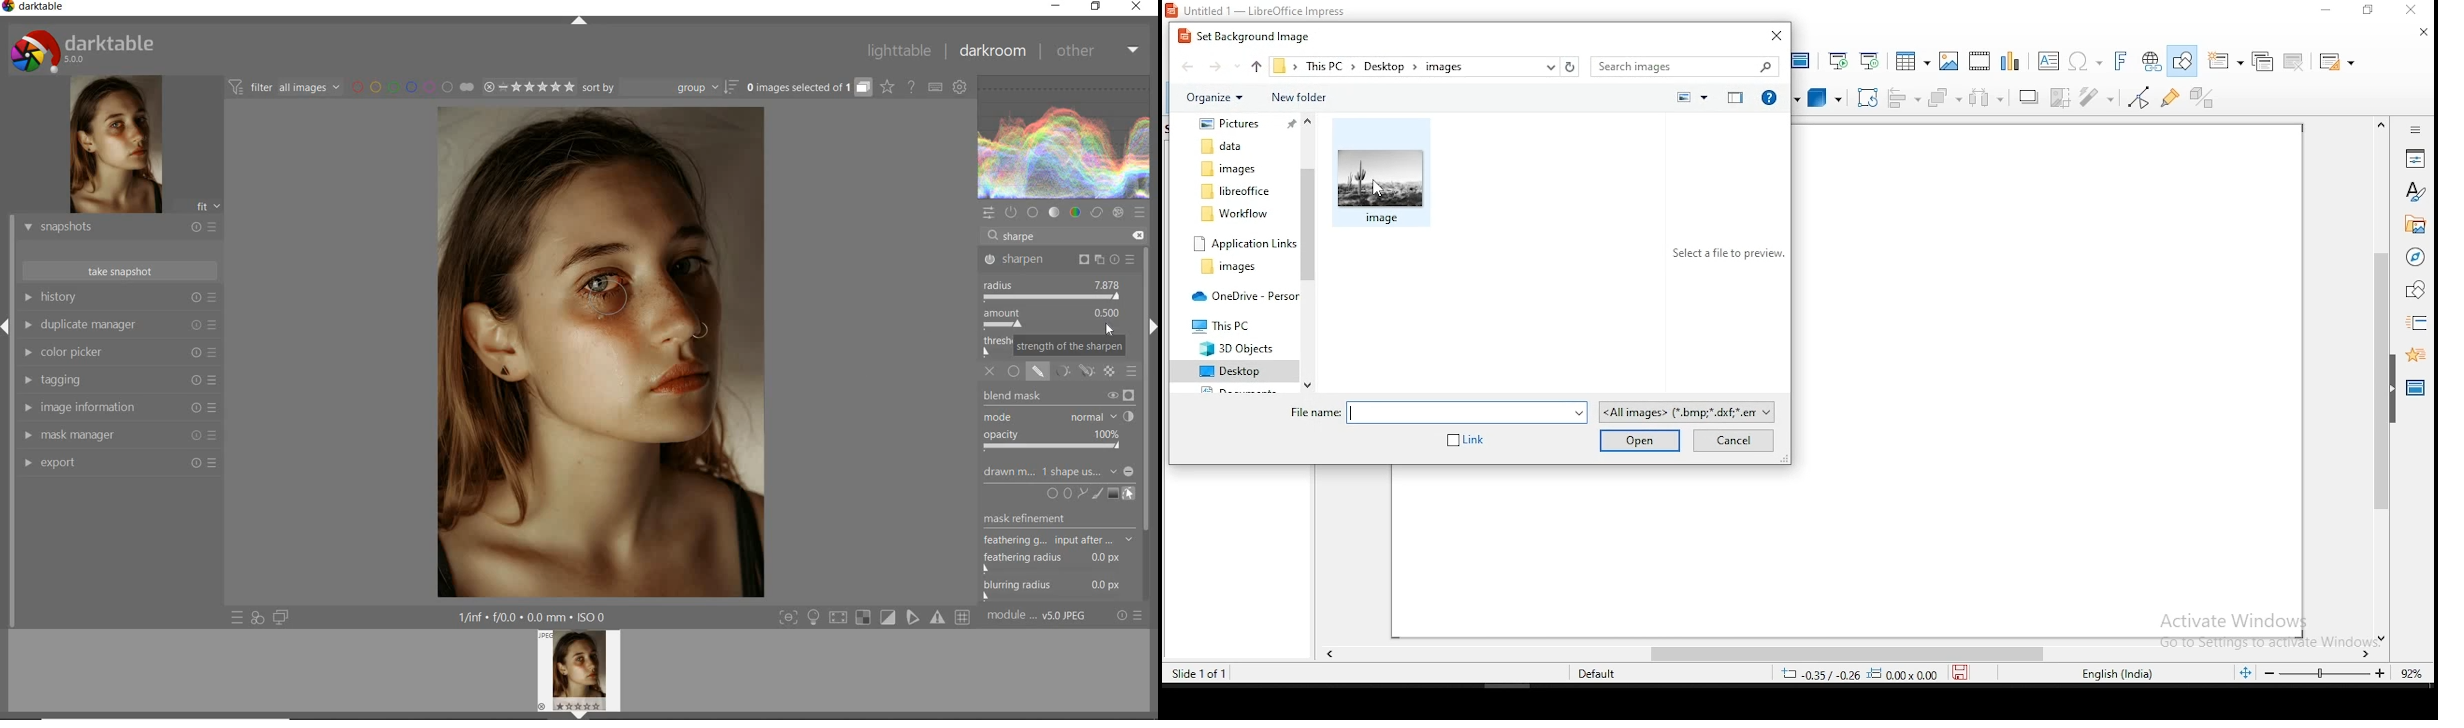  What do you see at coordinates (900, 51) in the screenshot?
I see `lighttable` at bounding box center [900, 51].